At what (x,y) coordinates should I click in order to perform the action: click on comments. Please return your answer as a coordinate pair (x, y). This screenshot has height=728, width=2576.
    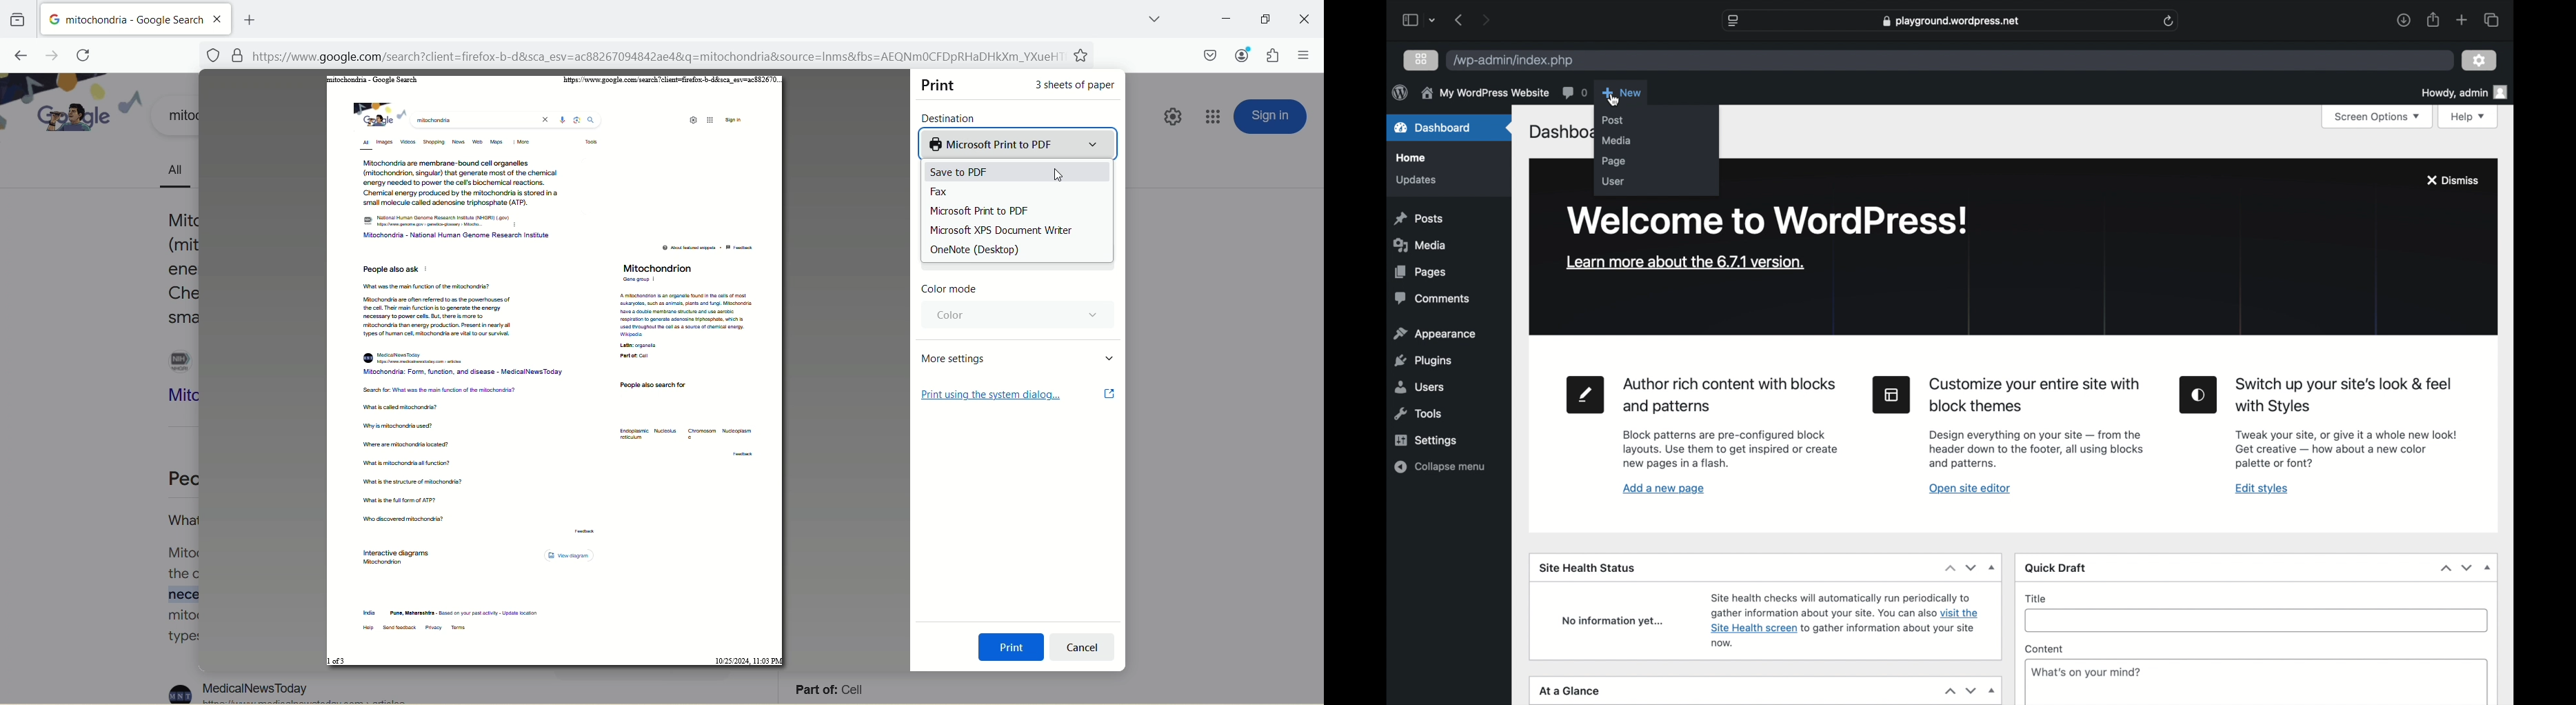
    Looking at the image, I should click on (1574, 92).